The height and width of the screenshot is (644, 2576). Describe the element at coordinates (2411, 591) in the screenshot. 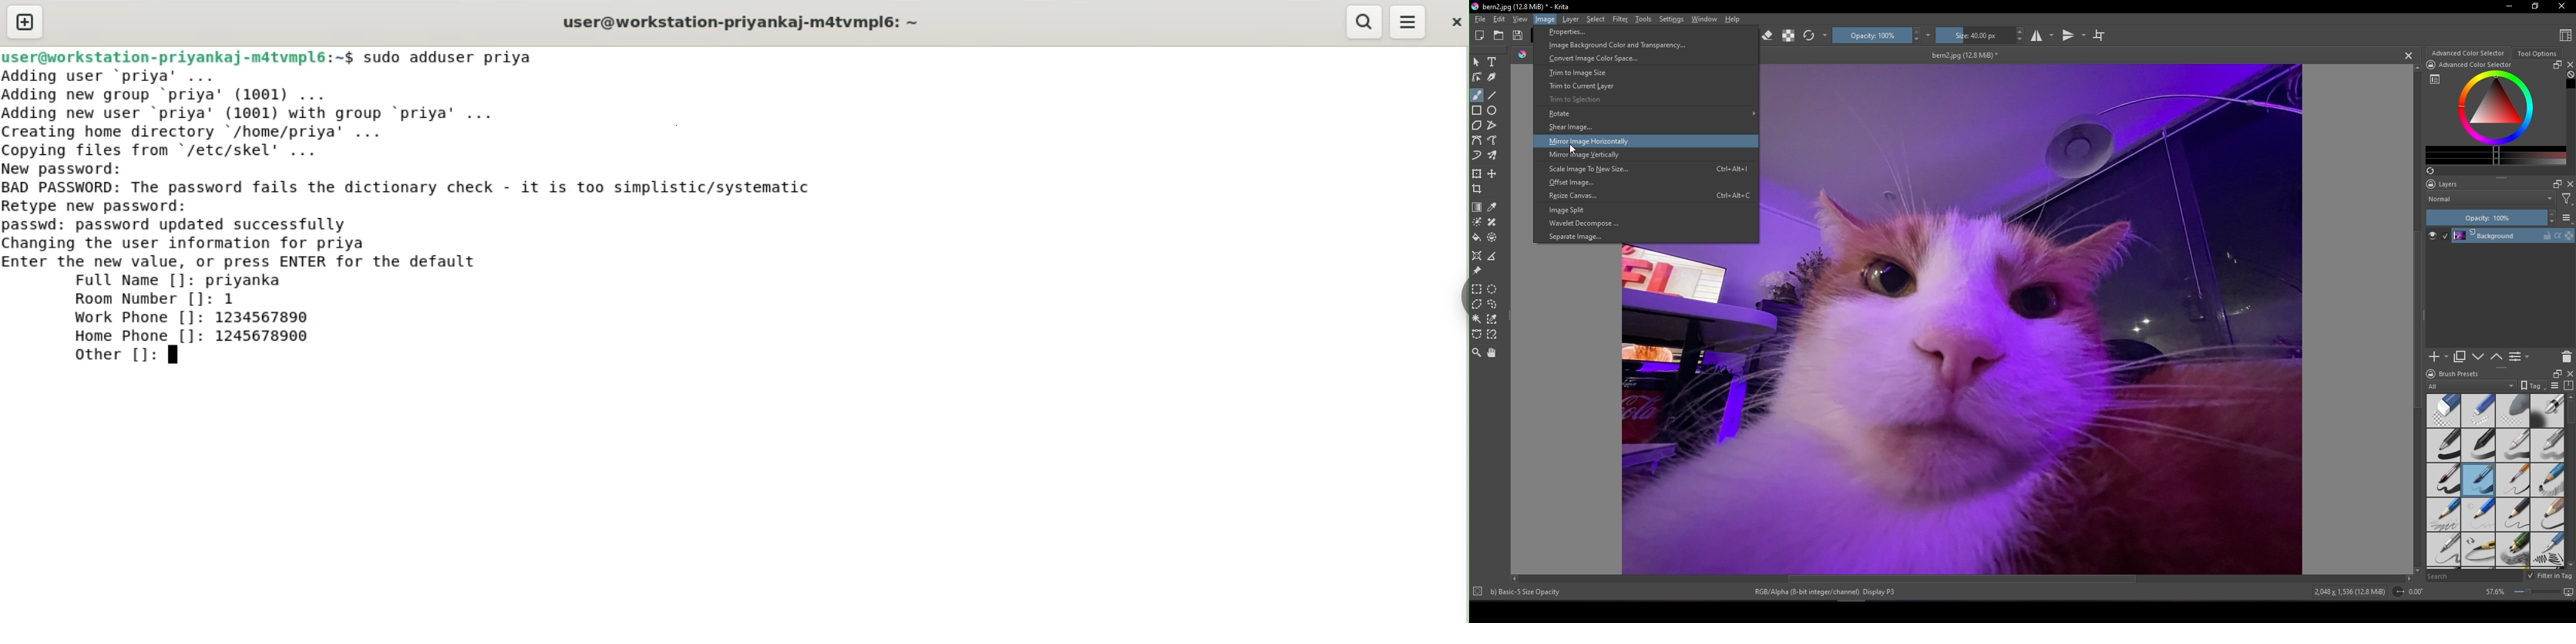

I see `Orientation` at that location.